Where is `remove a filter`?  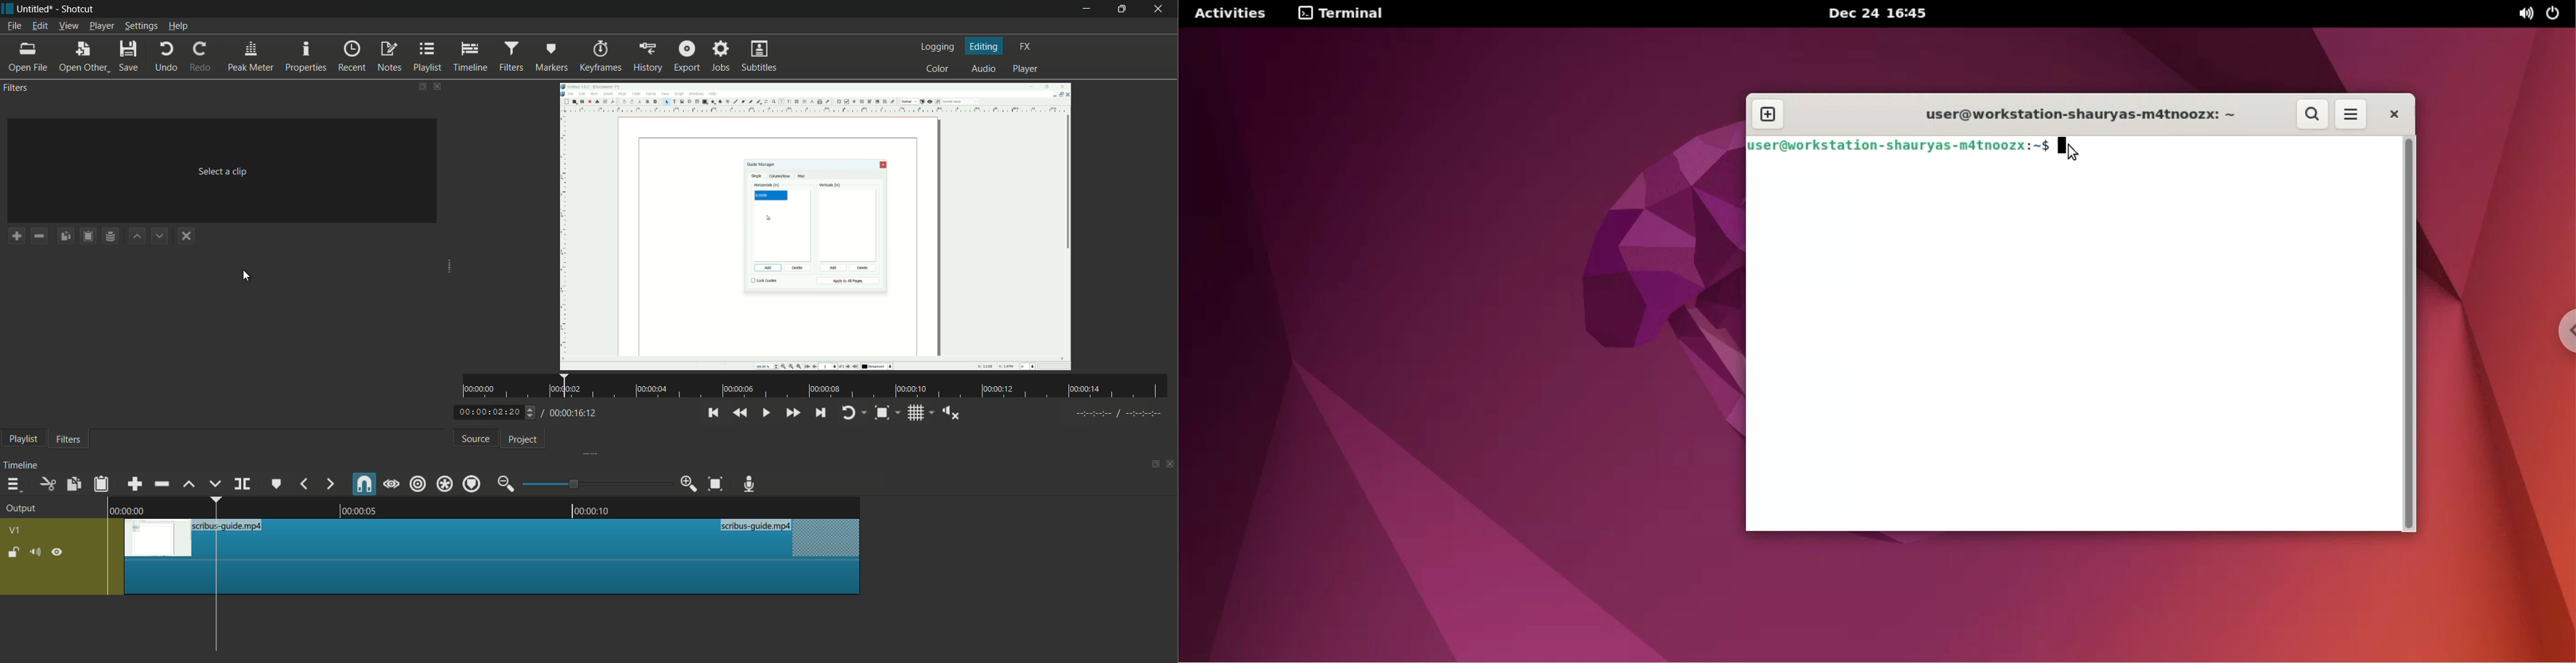 remove a filter is located at coordinates (39, 236).